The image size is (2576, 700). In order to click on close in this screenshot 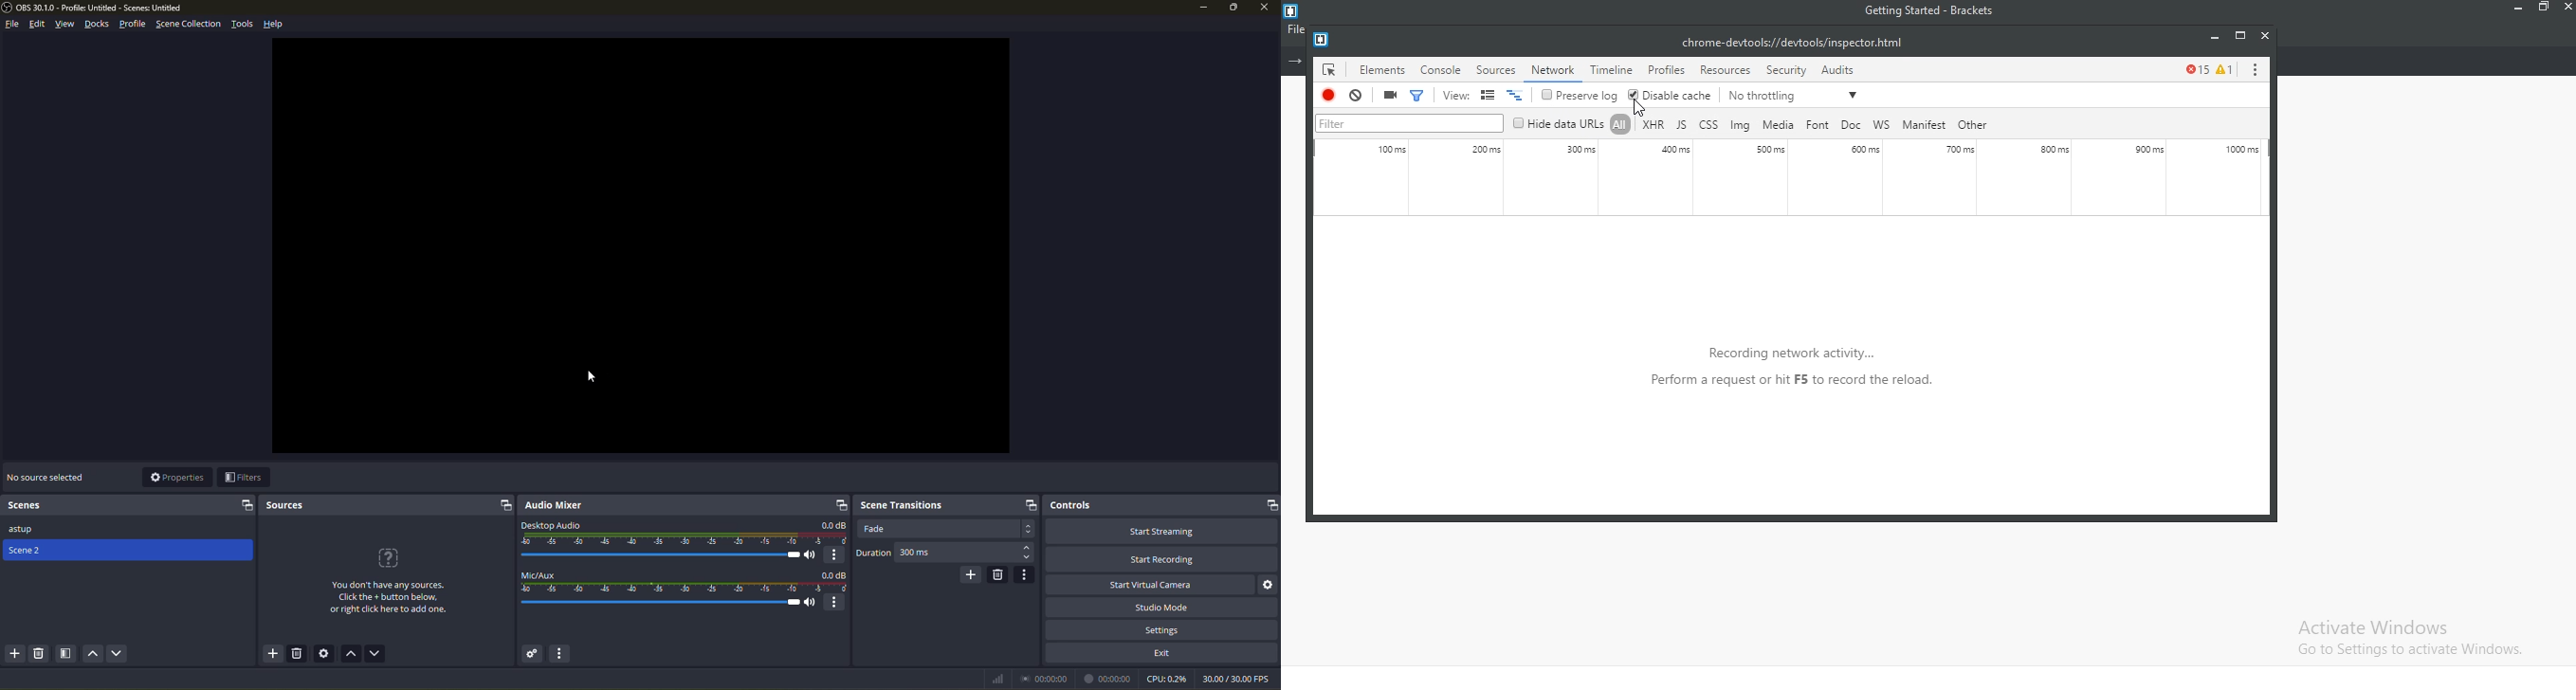, I will do `click(2264, 35)`.